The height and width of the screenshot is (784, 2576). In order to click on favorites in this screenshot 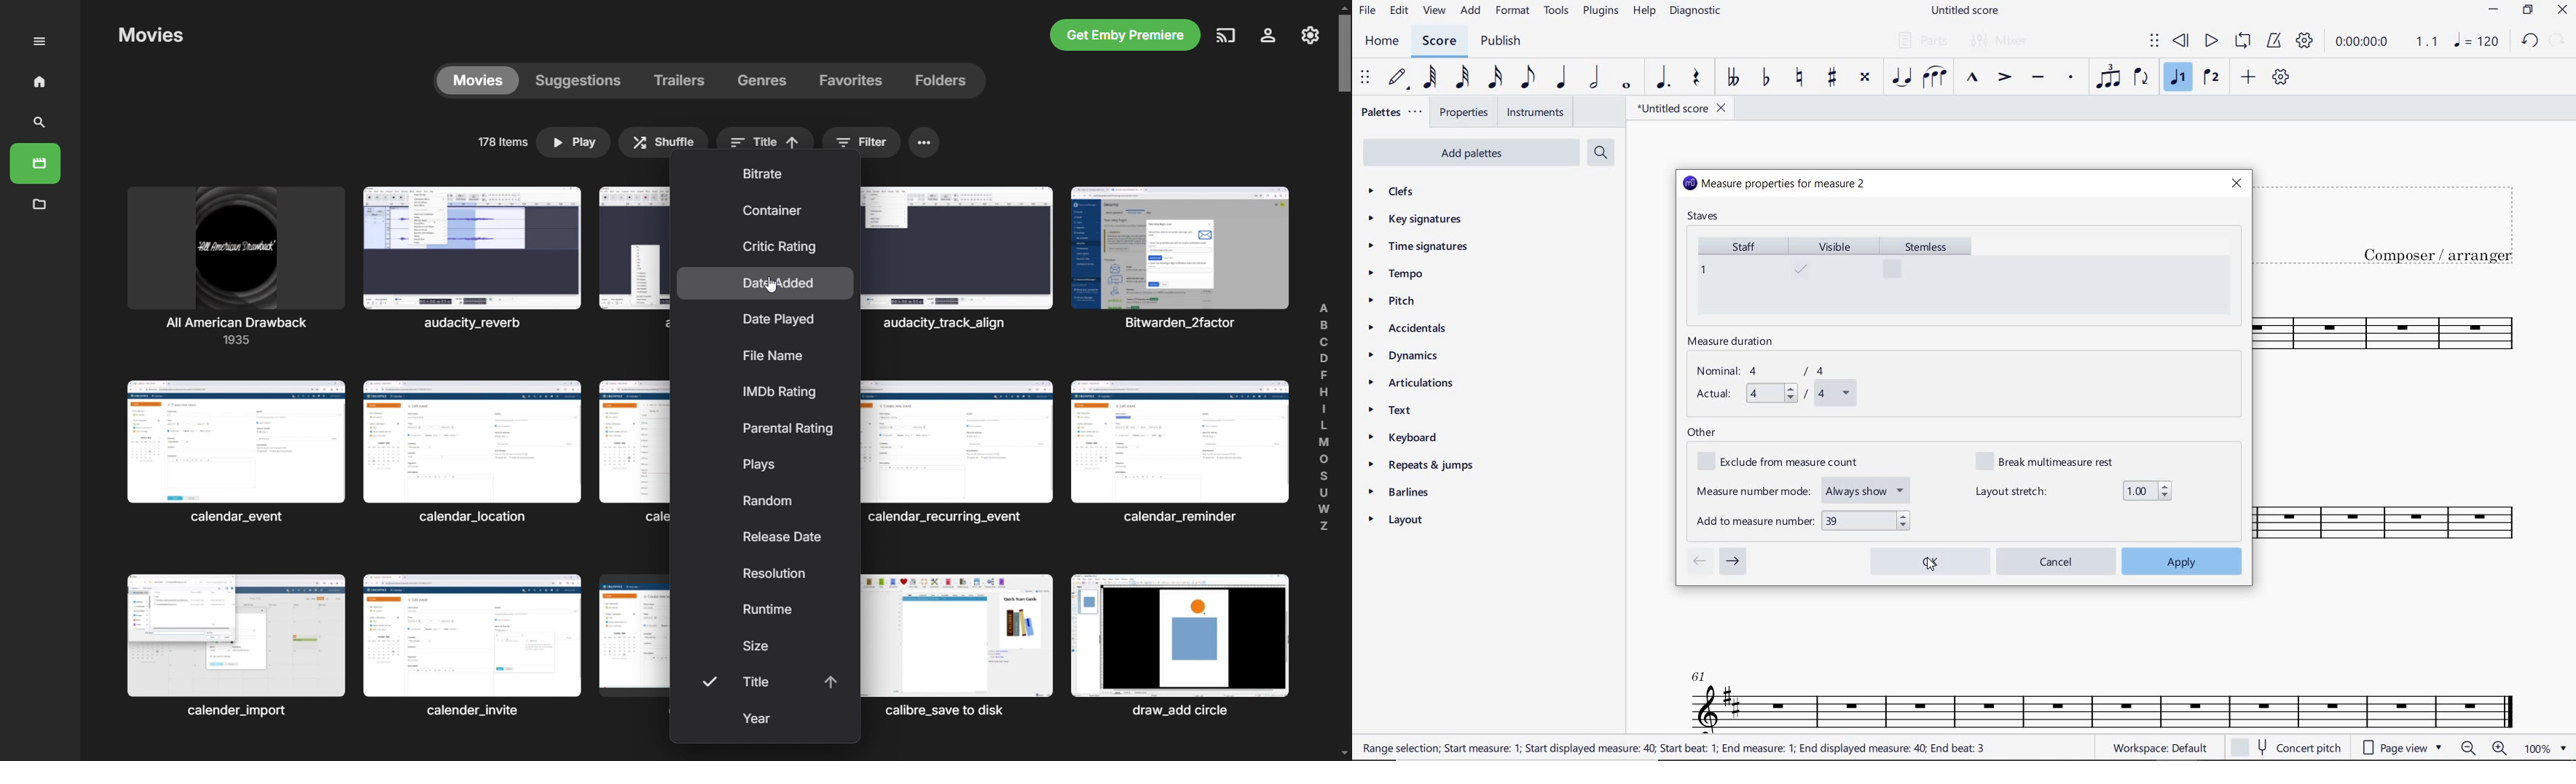, I will do `click(851, 80)`.